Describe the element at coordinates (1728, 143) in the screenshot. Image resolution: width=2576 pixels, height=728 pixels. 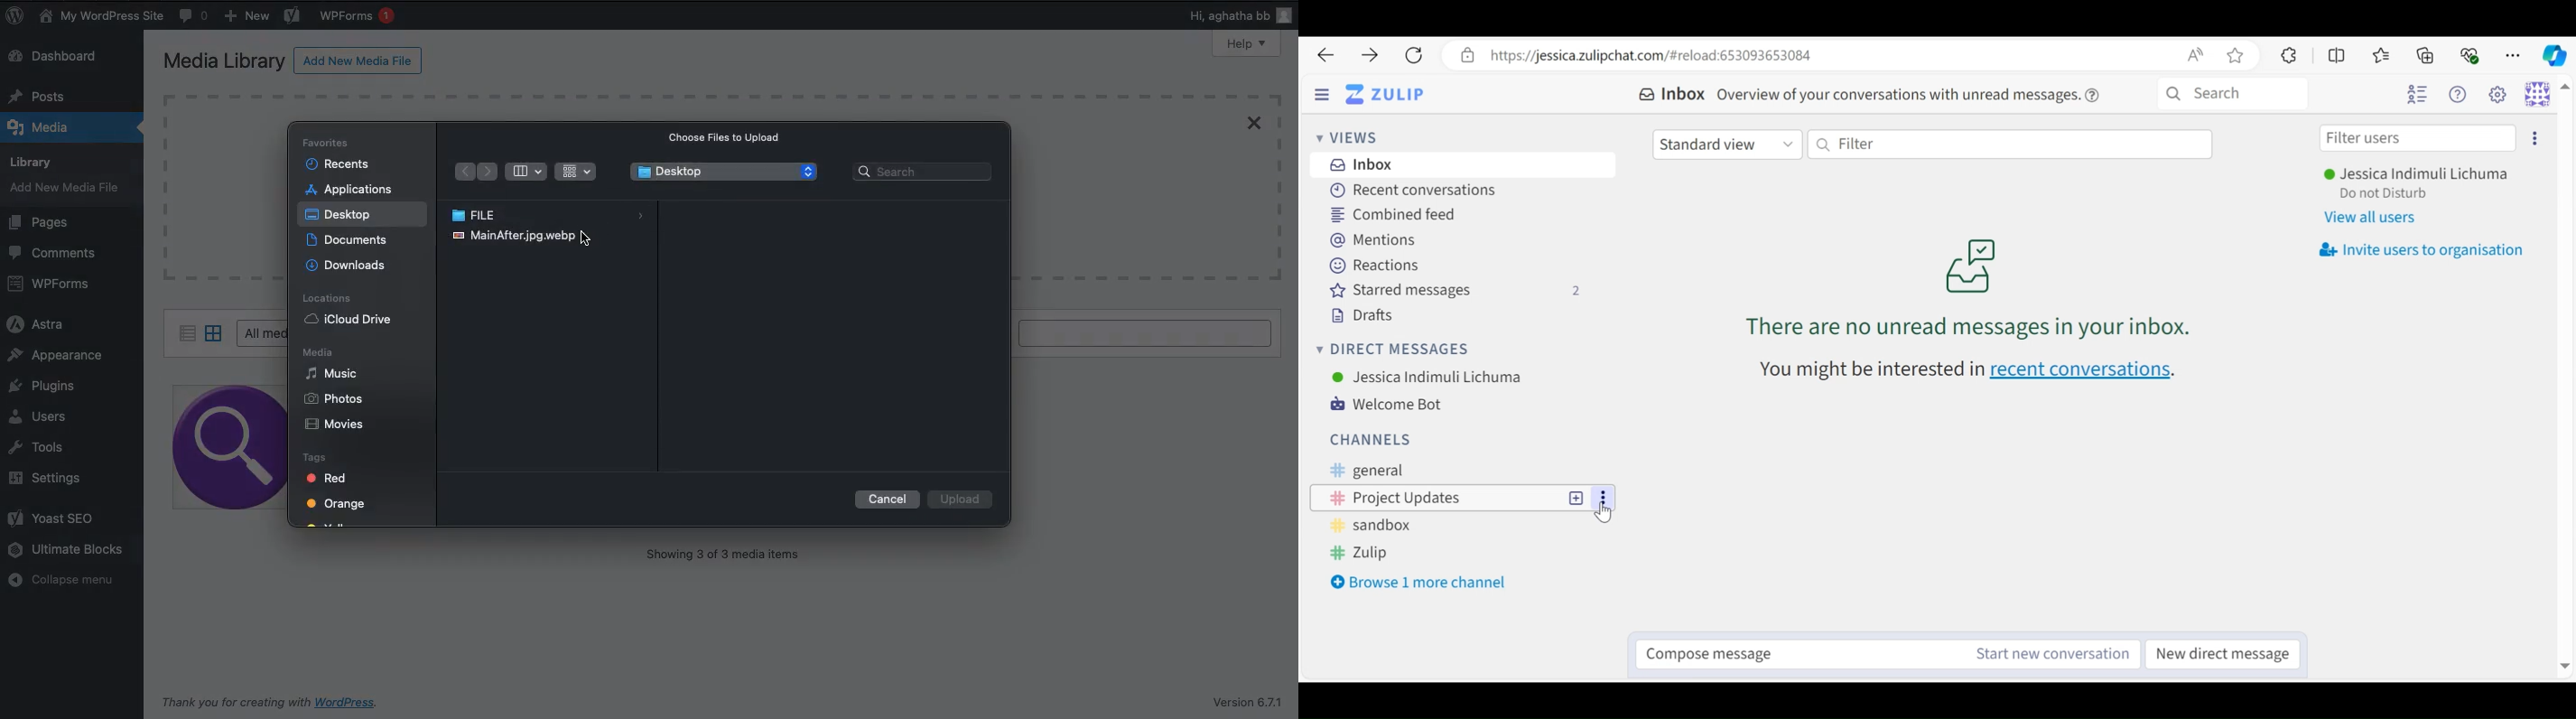
I see `Standard View` at that location.